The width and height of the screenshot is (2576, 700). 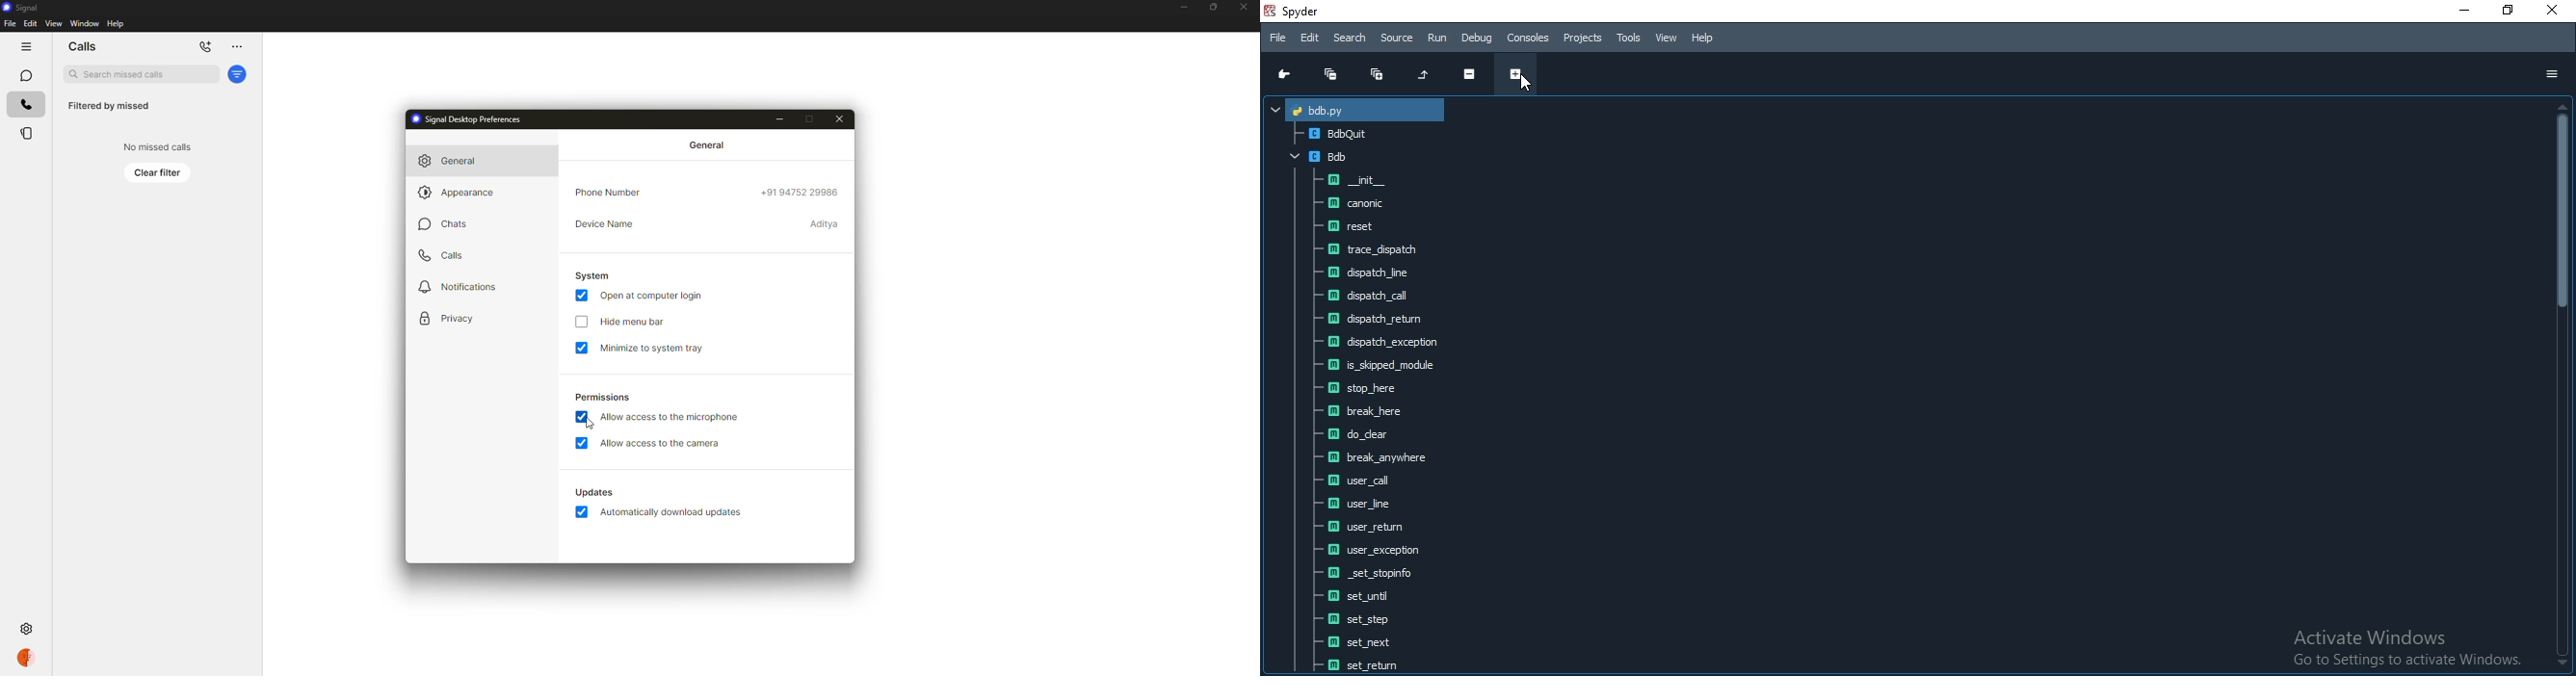 What do you see at coordinates (2408, 648) in the screenshot?
I see `` at bounding box center [2408, 648].